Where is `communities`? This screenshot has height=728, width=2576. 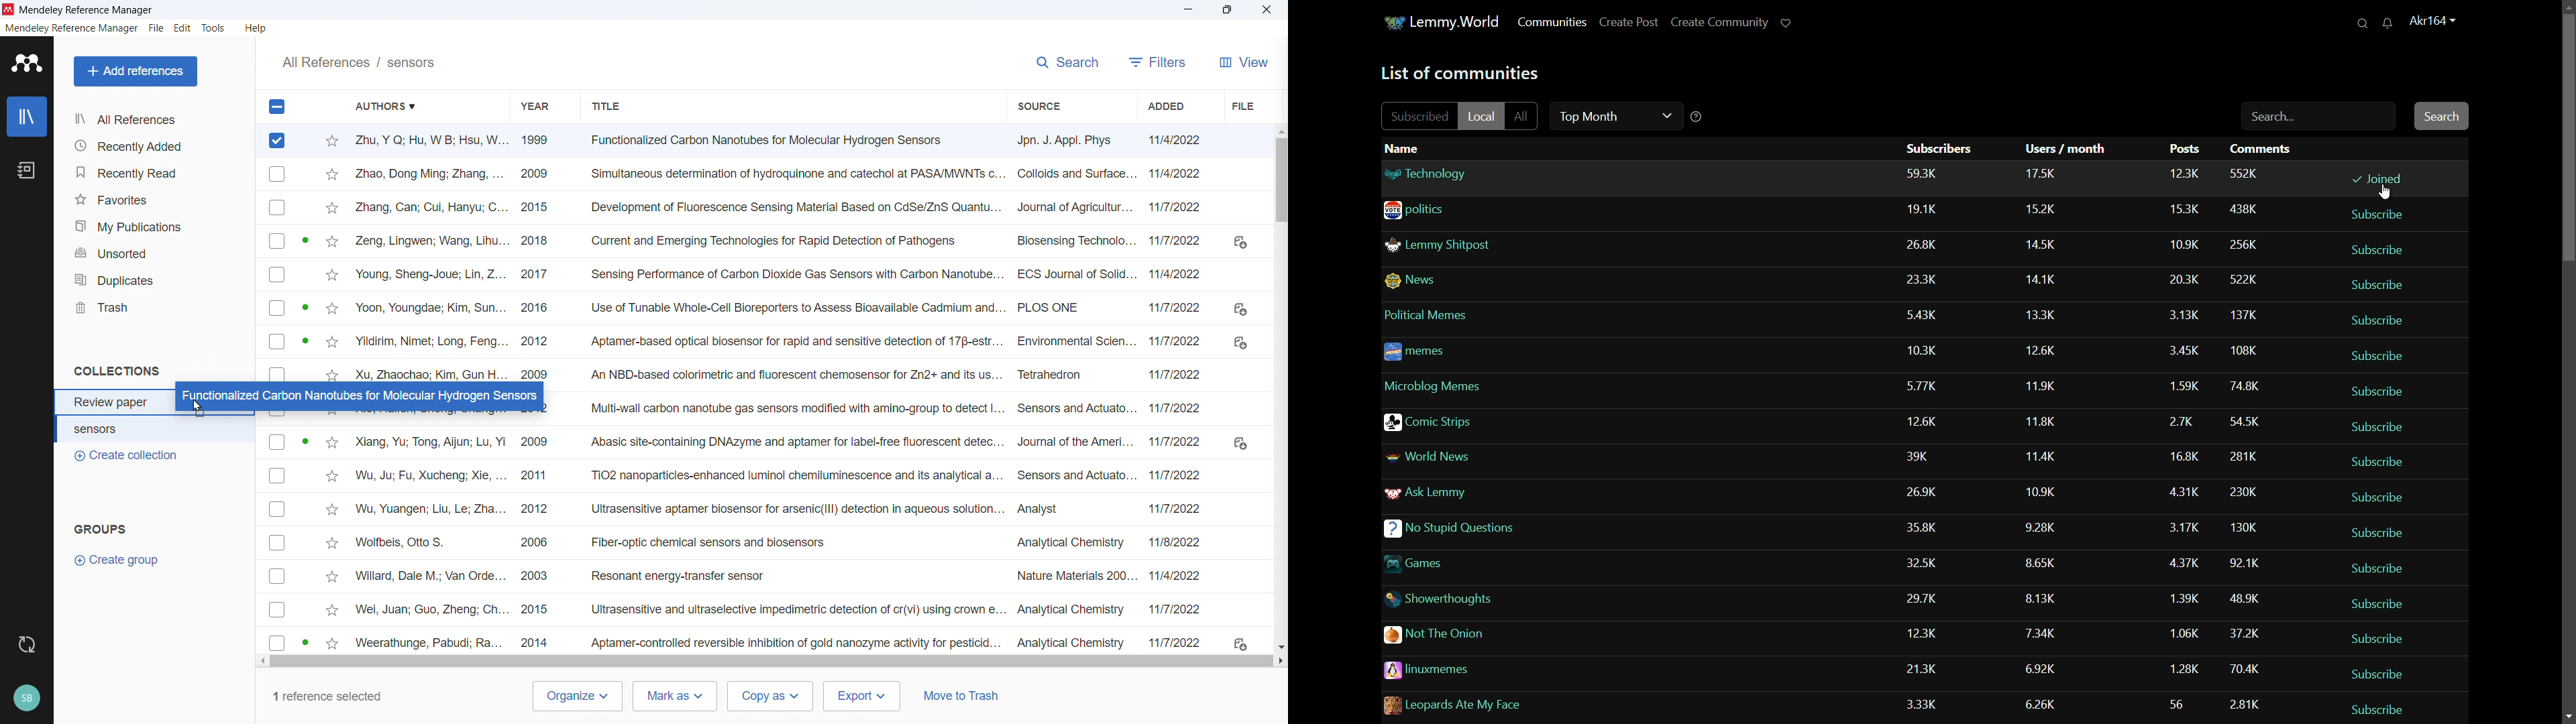 communities is located at coordinates (1552, 22).